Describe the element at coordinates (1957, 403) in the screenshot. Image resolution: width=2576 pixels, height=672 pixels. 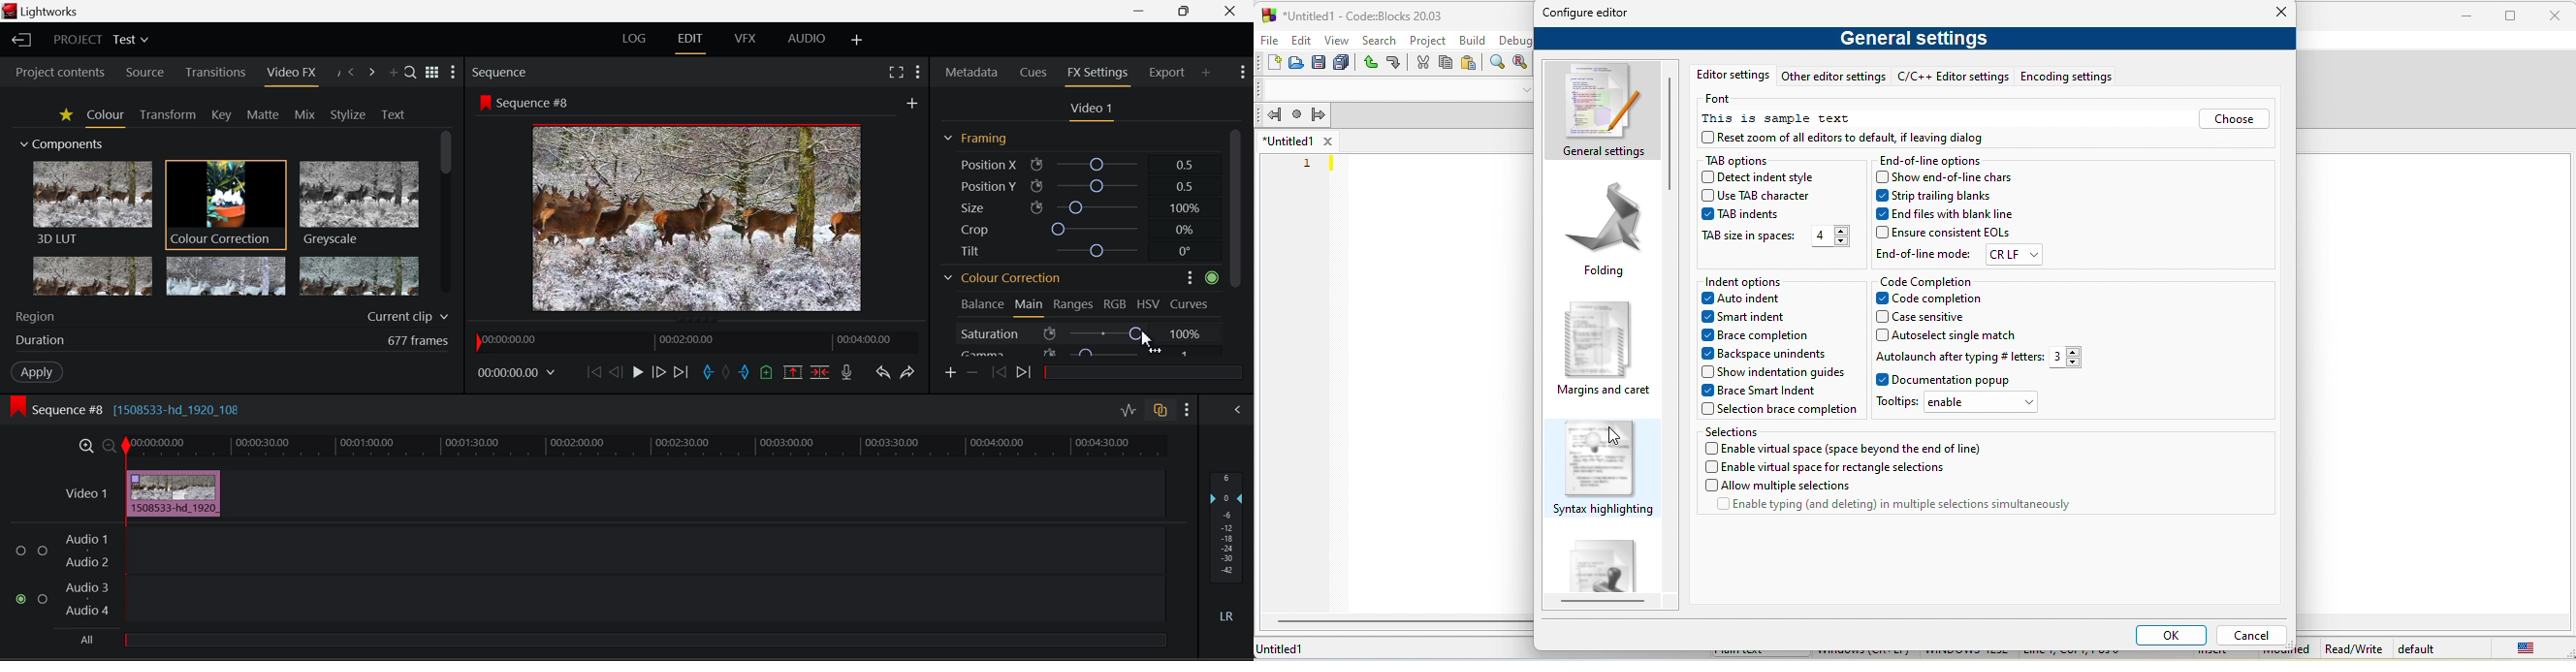
I see `tool tips- enable` at that location.